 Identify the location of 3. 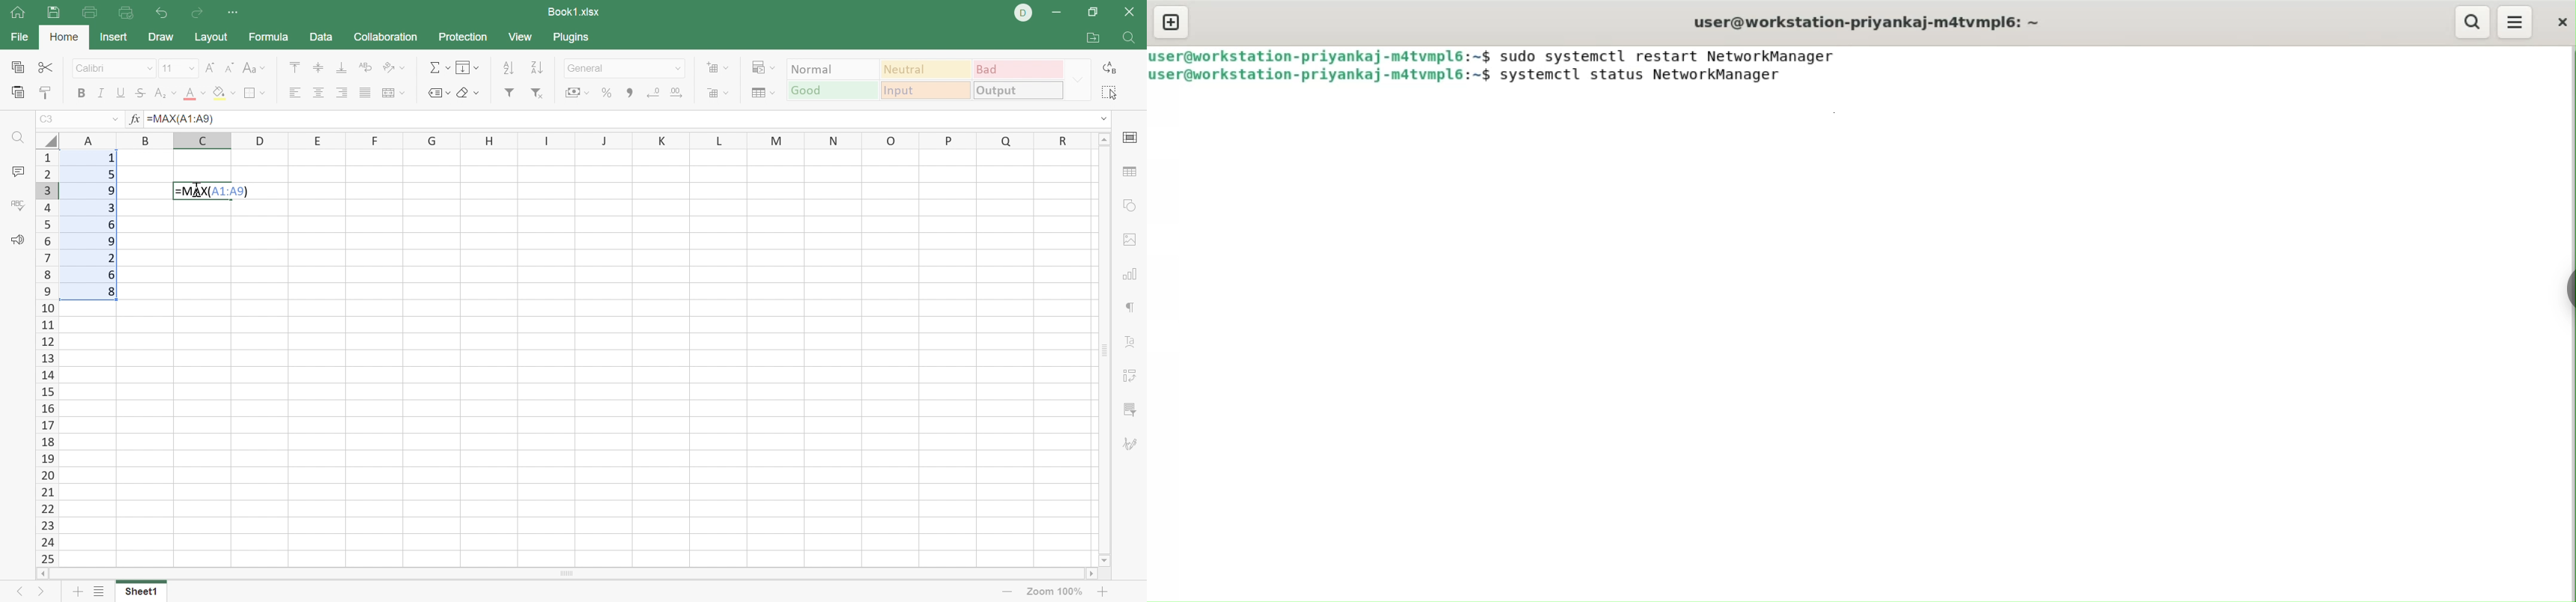
(109, 210).